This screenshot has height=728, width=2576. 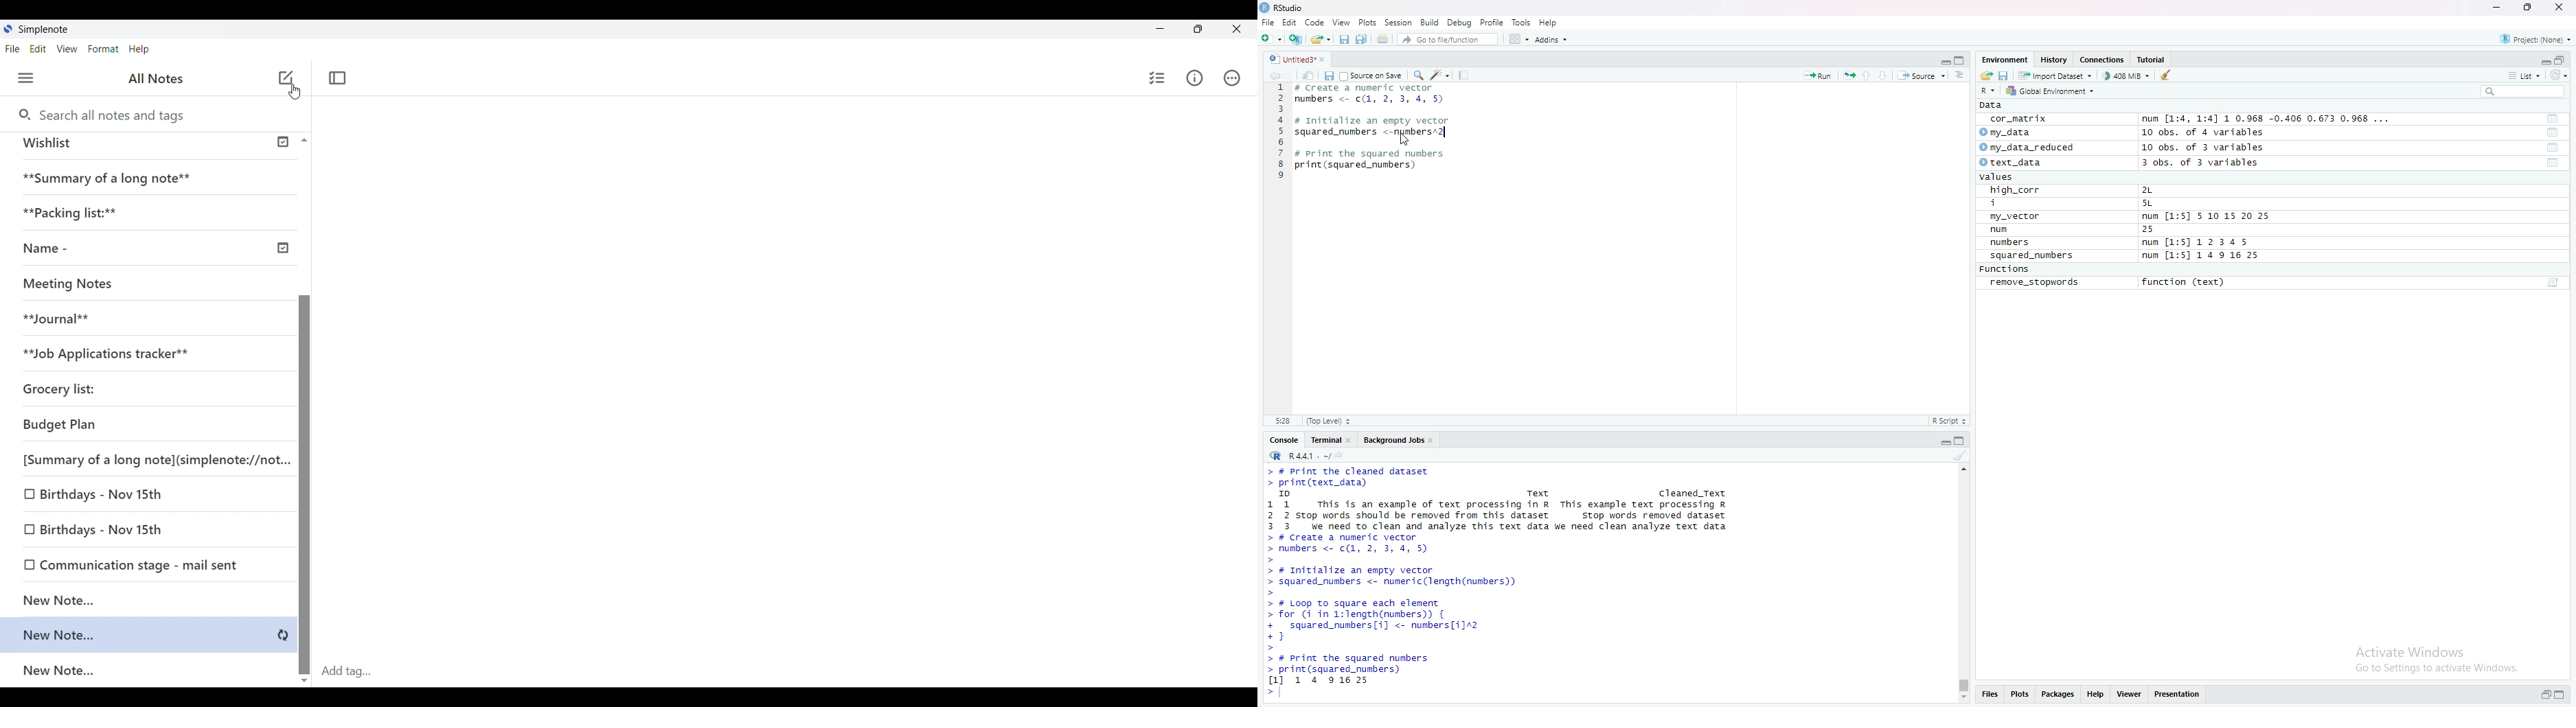 I want to click on minimize, so click(x=2544, y=59).